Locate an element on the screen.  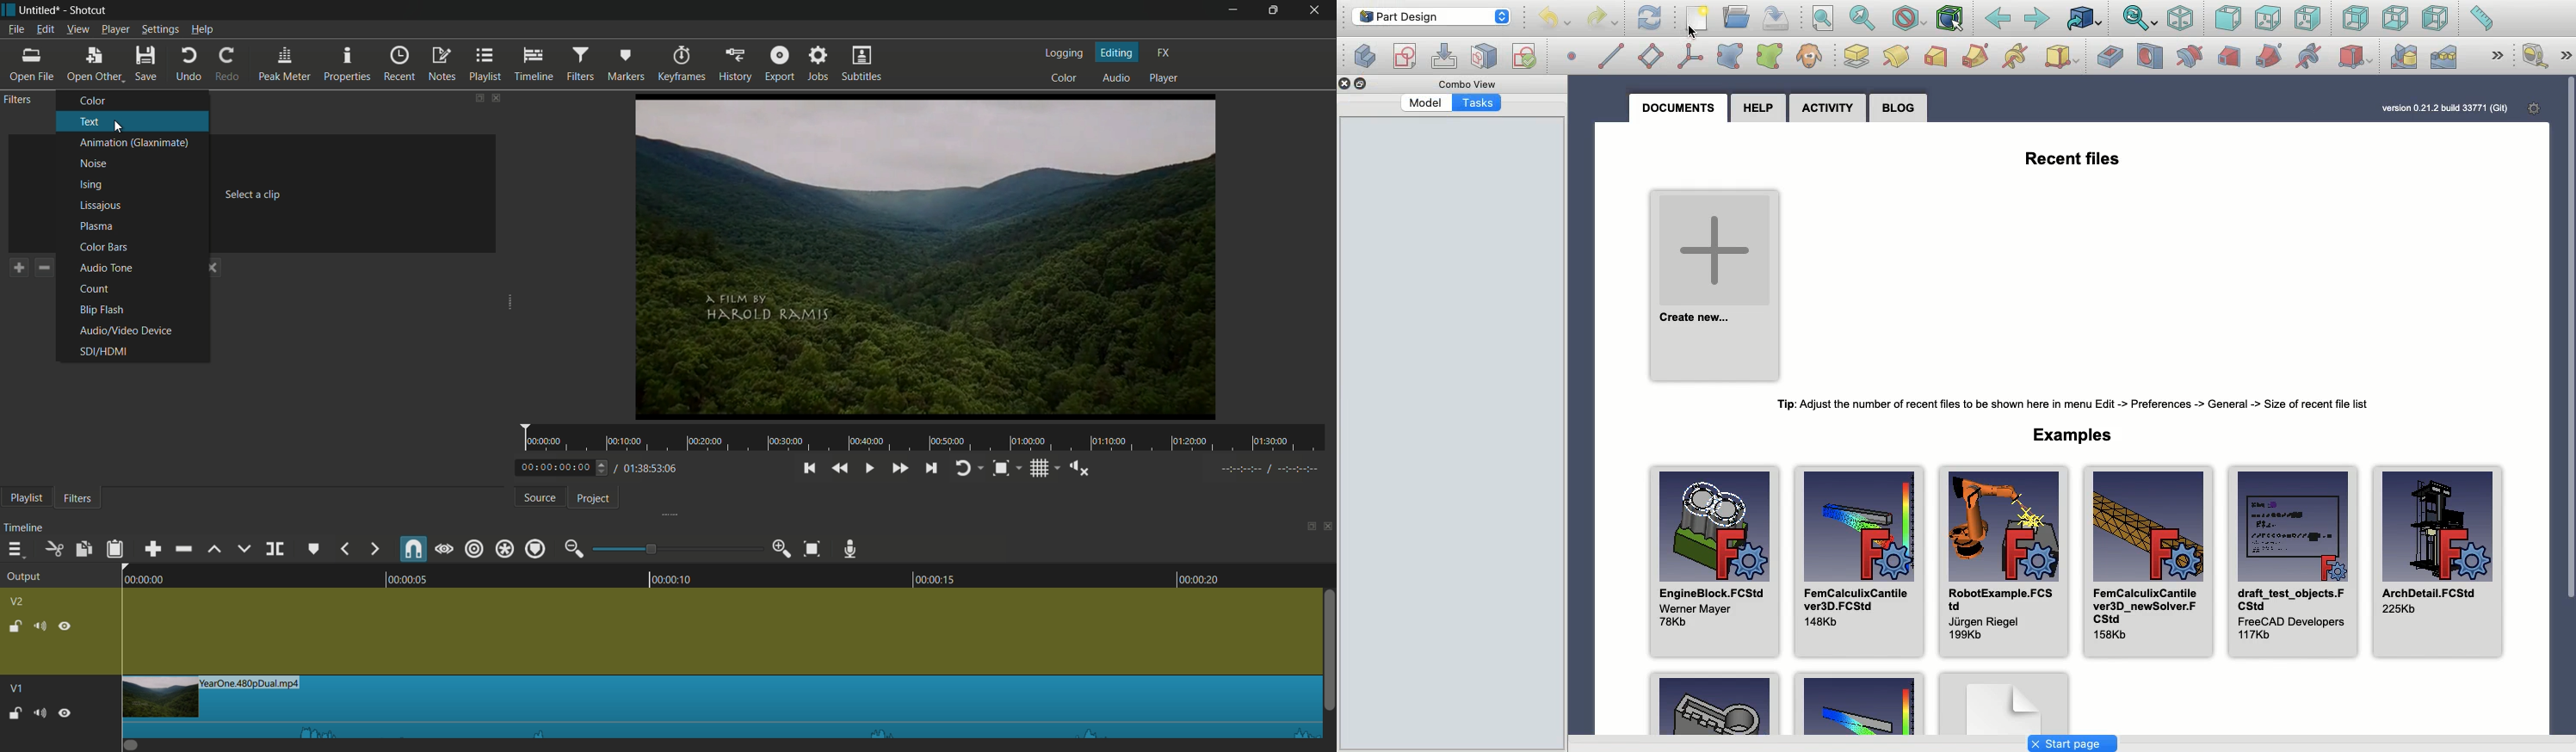
view menu is located at coordinates (79, 29).